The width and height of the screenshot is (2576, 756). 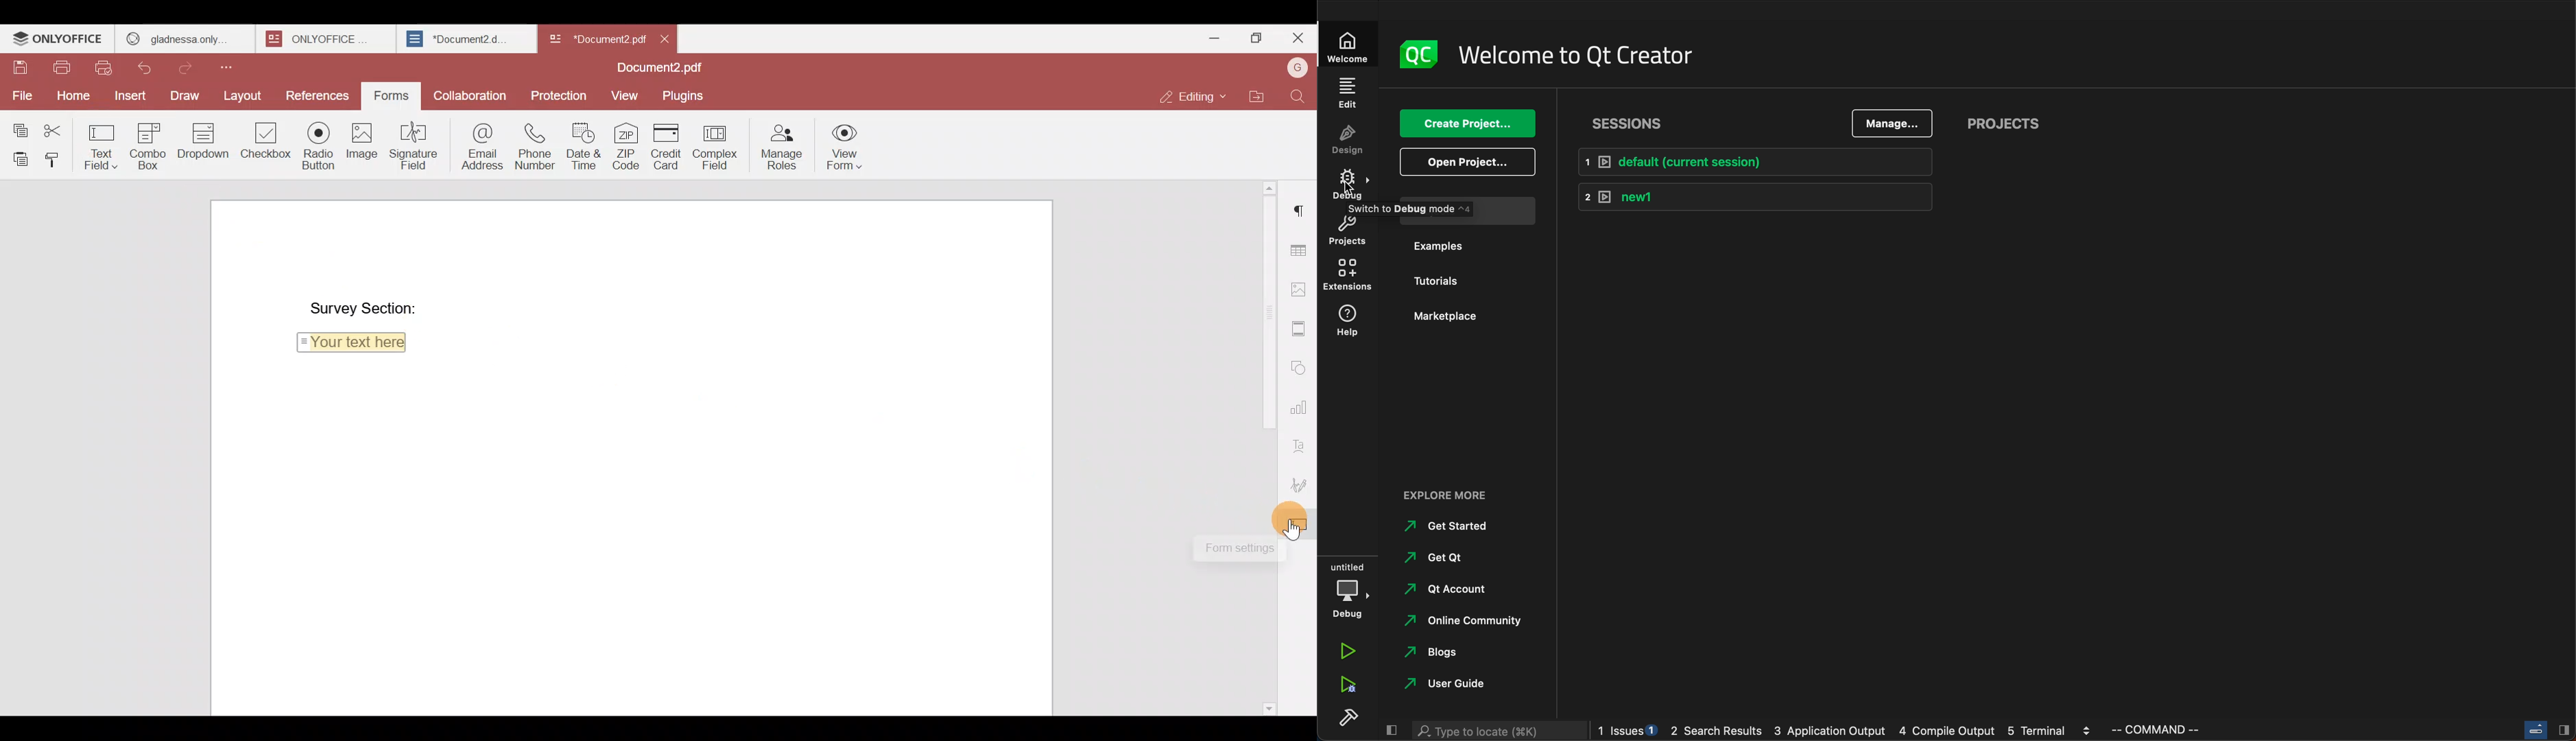 What do you see at coordinates (102, 143) in the screenshot?
I see `Text field` at bounding box center [102, 143].